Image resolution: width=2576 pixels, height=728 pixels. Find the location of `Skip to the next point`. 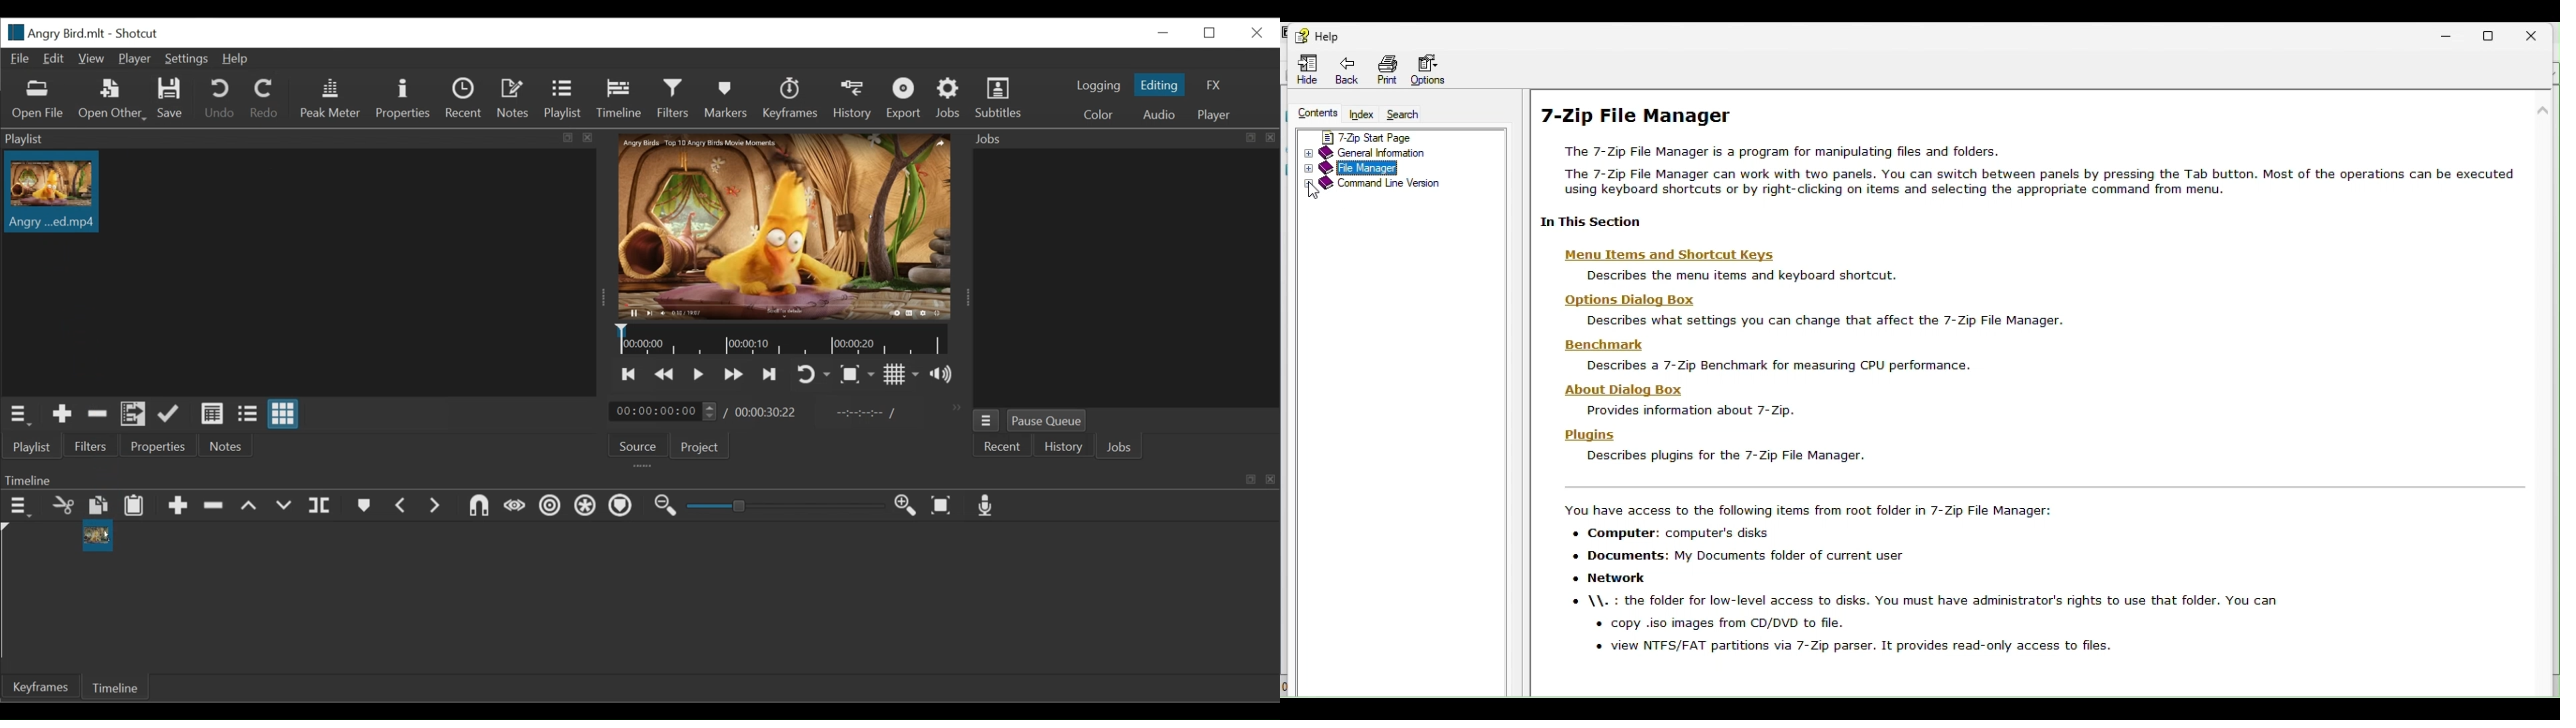

Skip to the next point is located at coordinates (769, 375).